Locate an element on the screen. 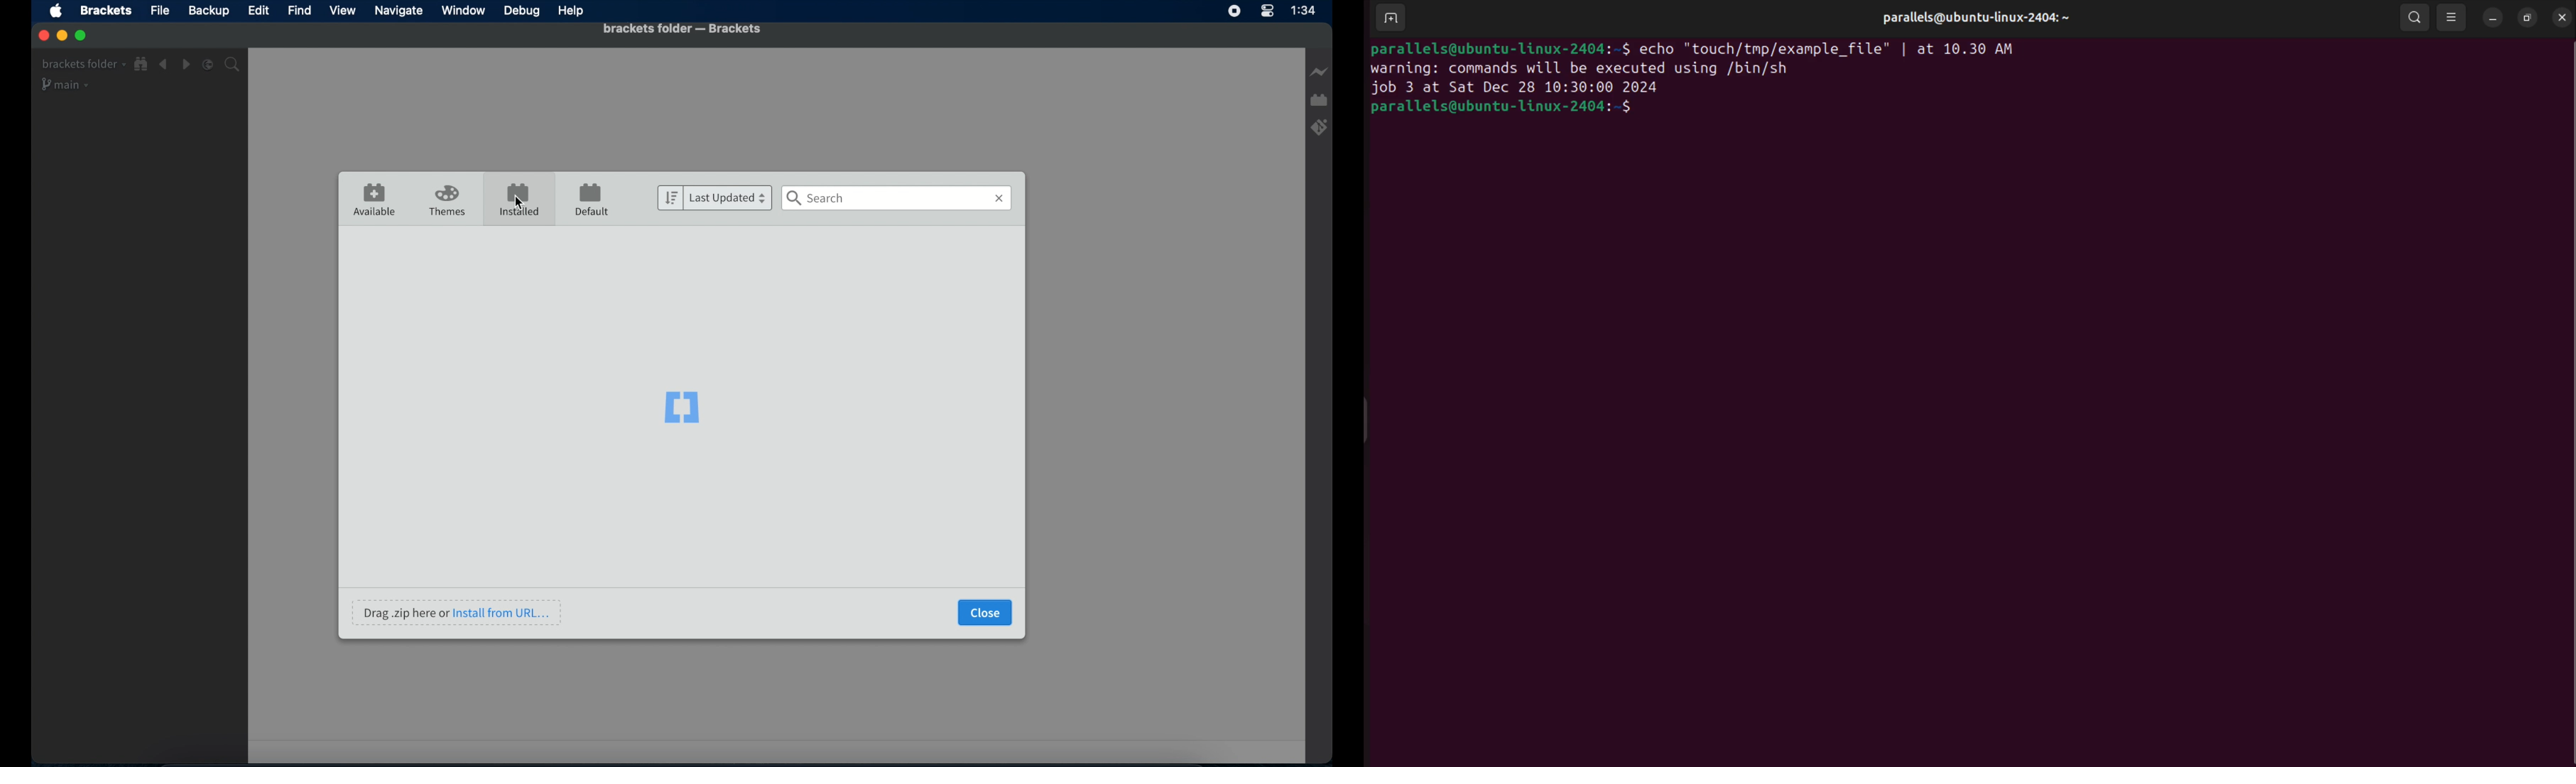 The width and height of the screenshot is (2576, 784). Apple icon is located at coordinates (57, 12).